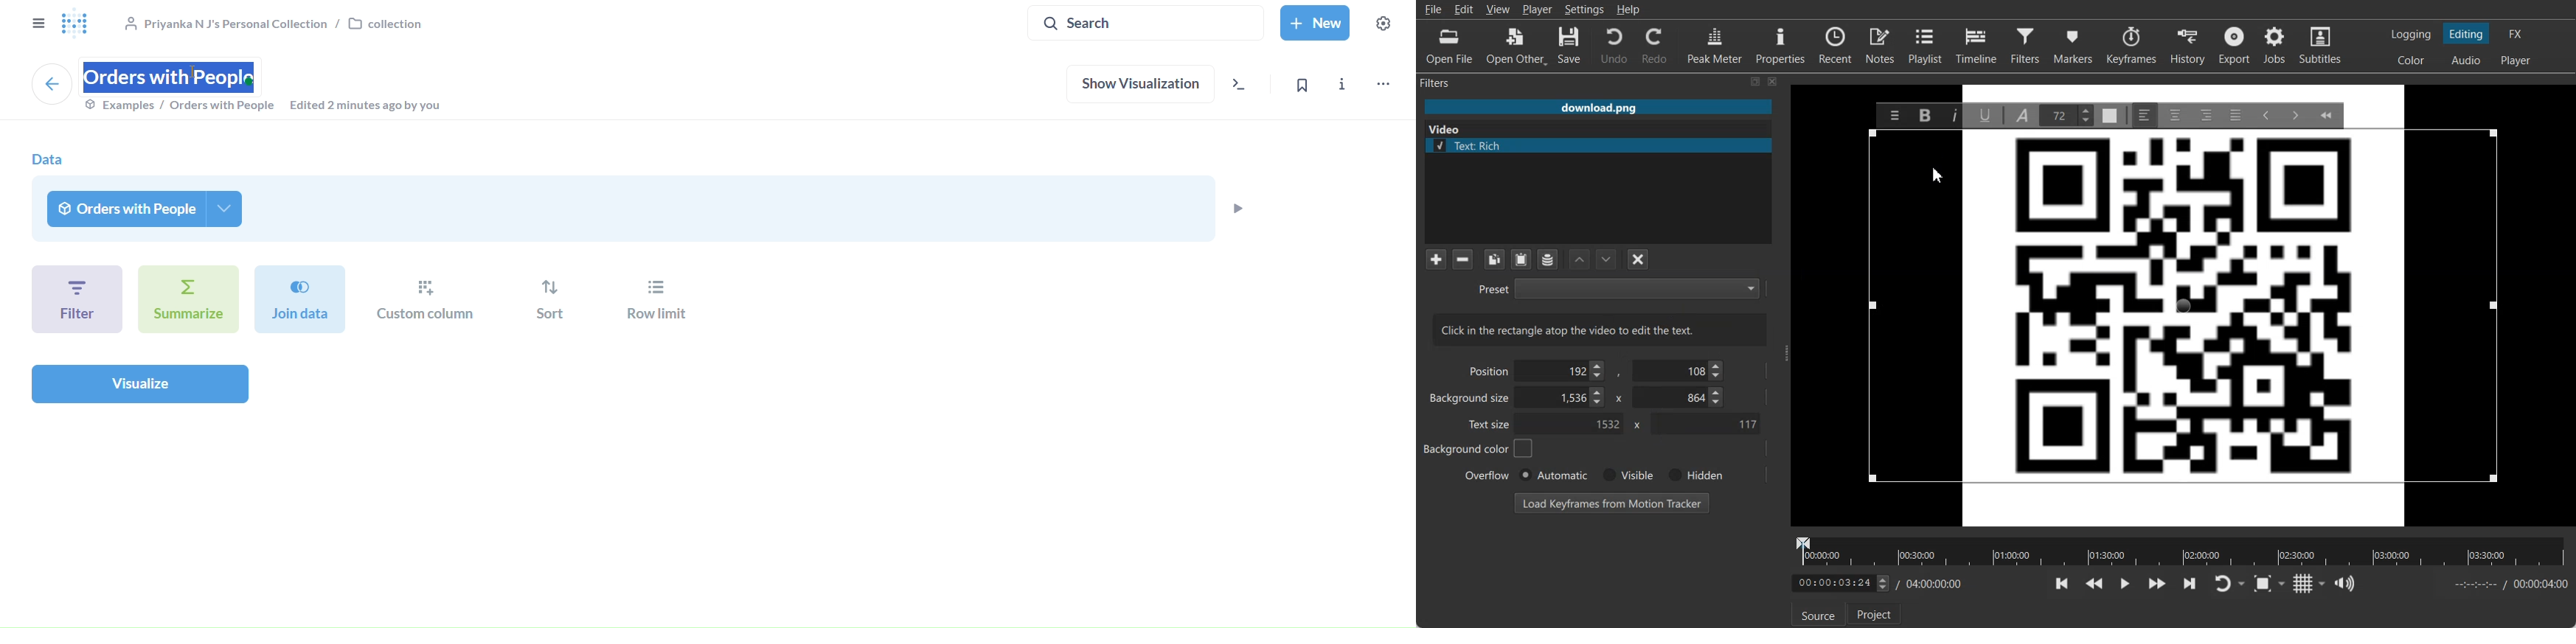  What do you see at coordinates (1756, 81) in the screenshot?
I see `Maximize` at bounding box center [1756, 81].